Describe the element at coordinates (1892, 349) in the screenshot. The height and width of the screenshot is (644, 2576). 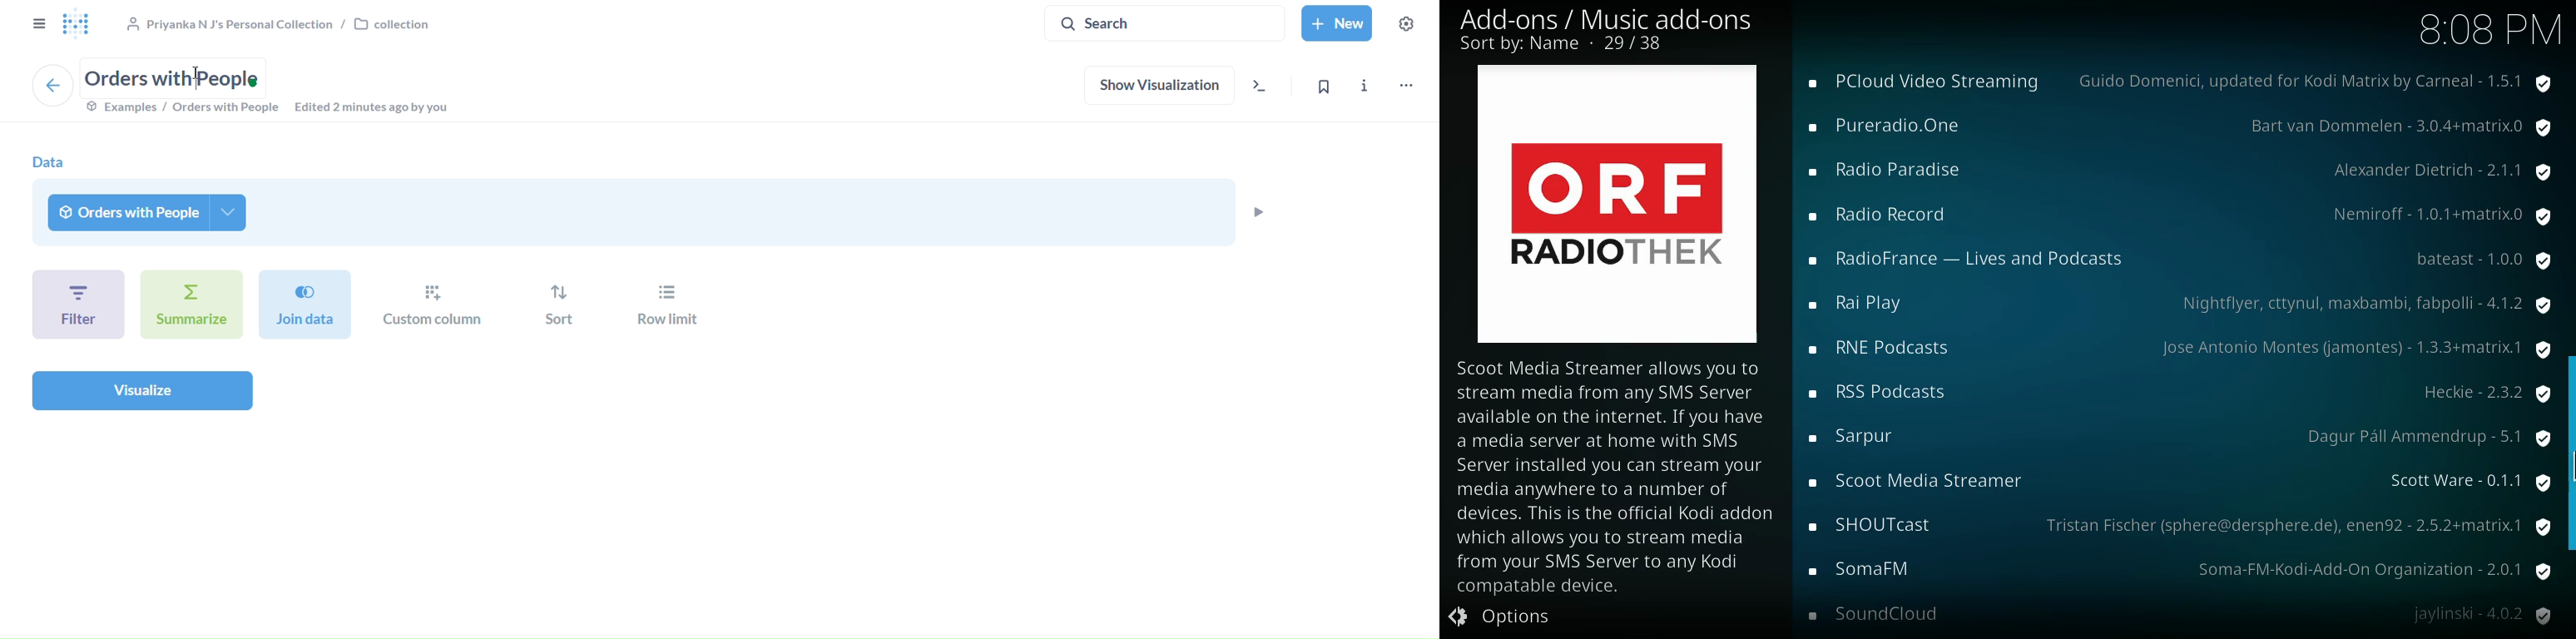
I see `add-on` at that location.